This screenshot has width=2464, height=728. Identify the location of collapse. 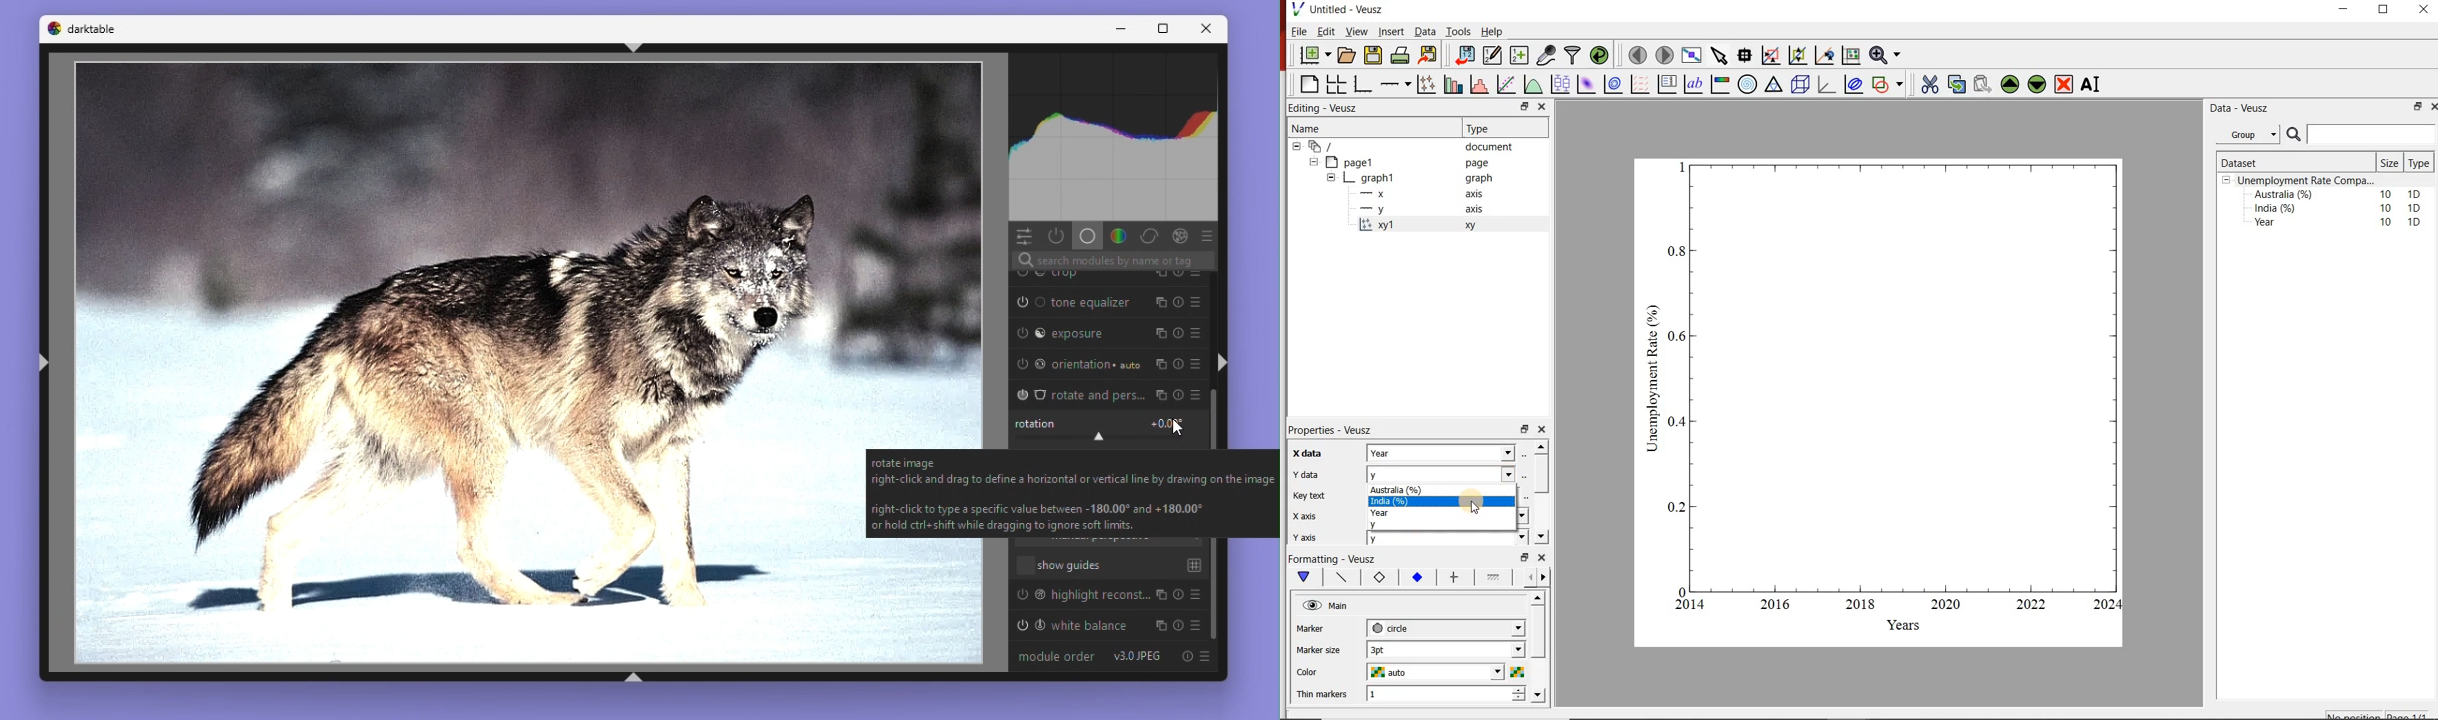
(1313, 162).